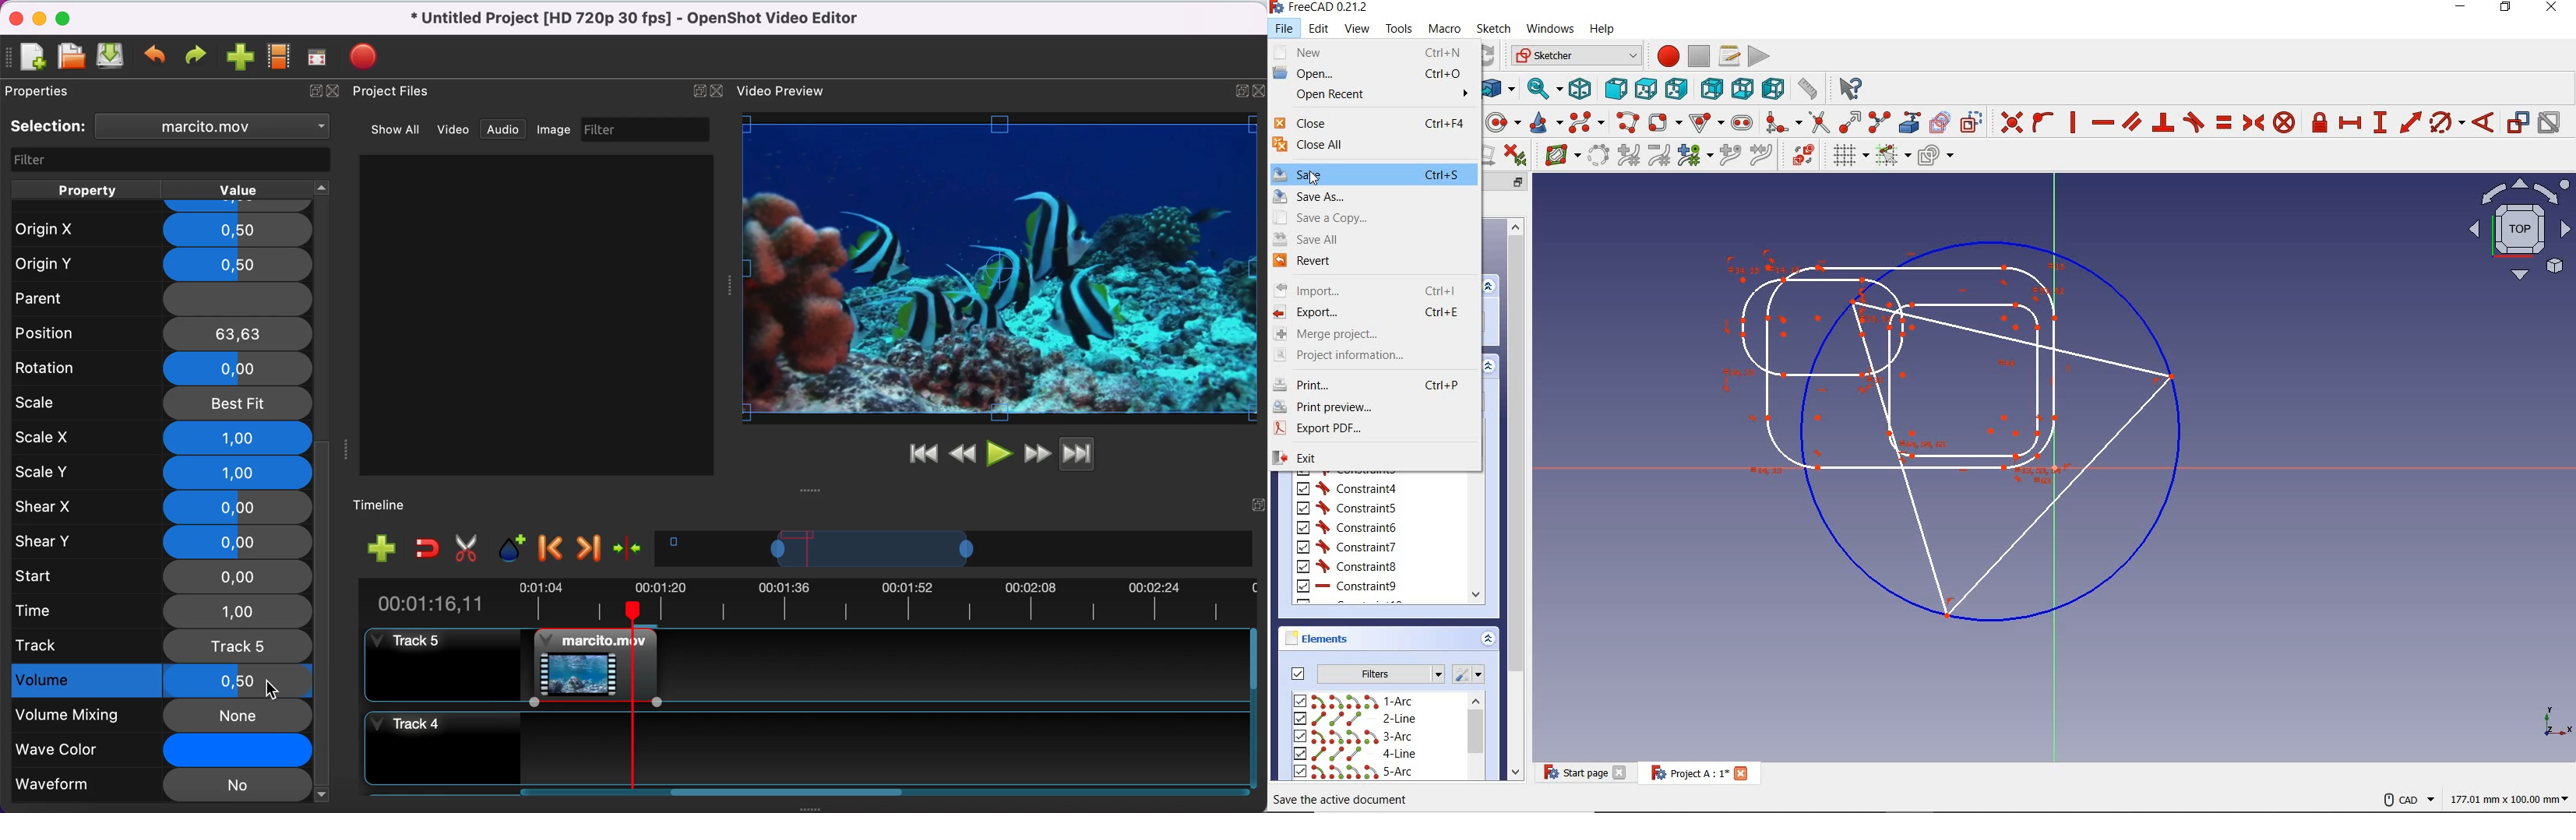  What do you see at coordinates (1357, 754) in the screenshot?
I see `4-line` at bounding box center [1357, 754].